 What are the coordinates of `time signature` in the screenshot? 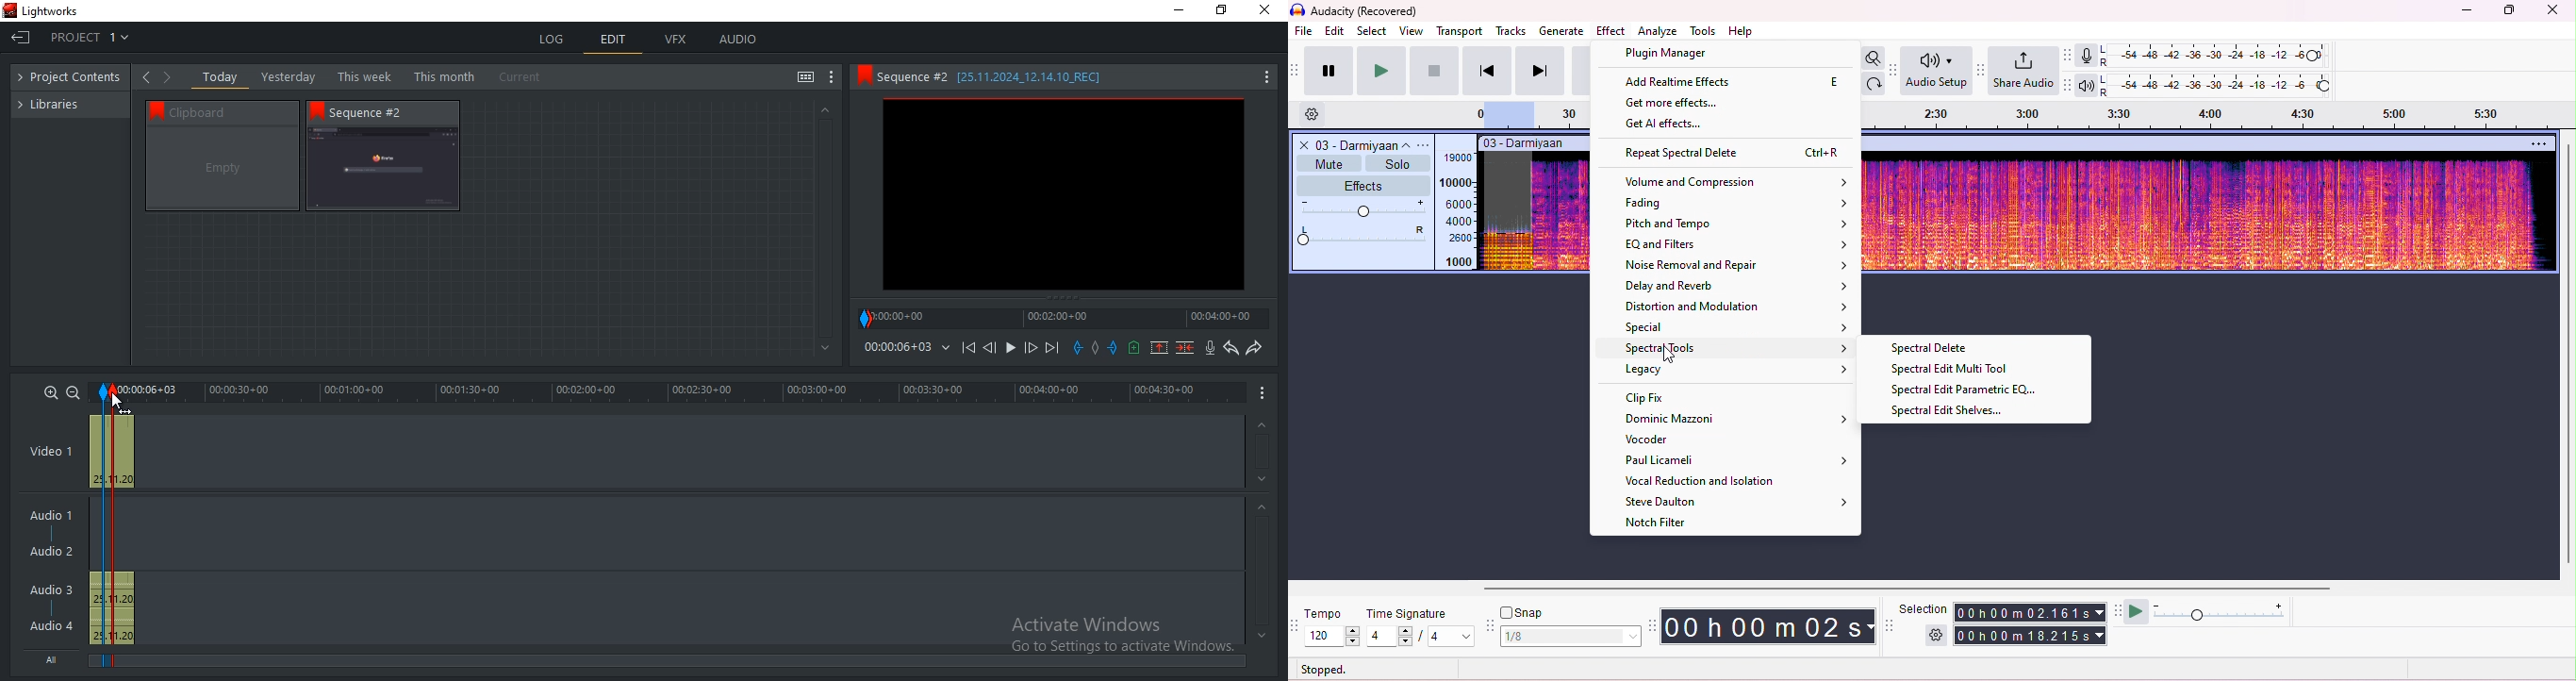 It's located at (1405, 614).